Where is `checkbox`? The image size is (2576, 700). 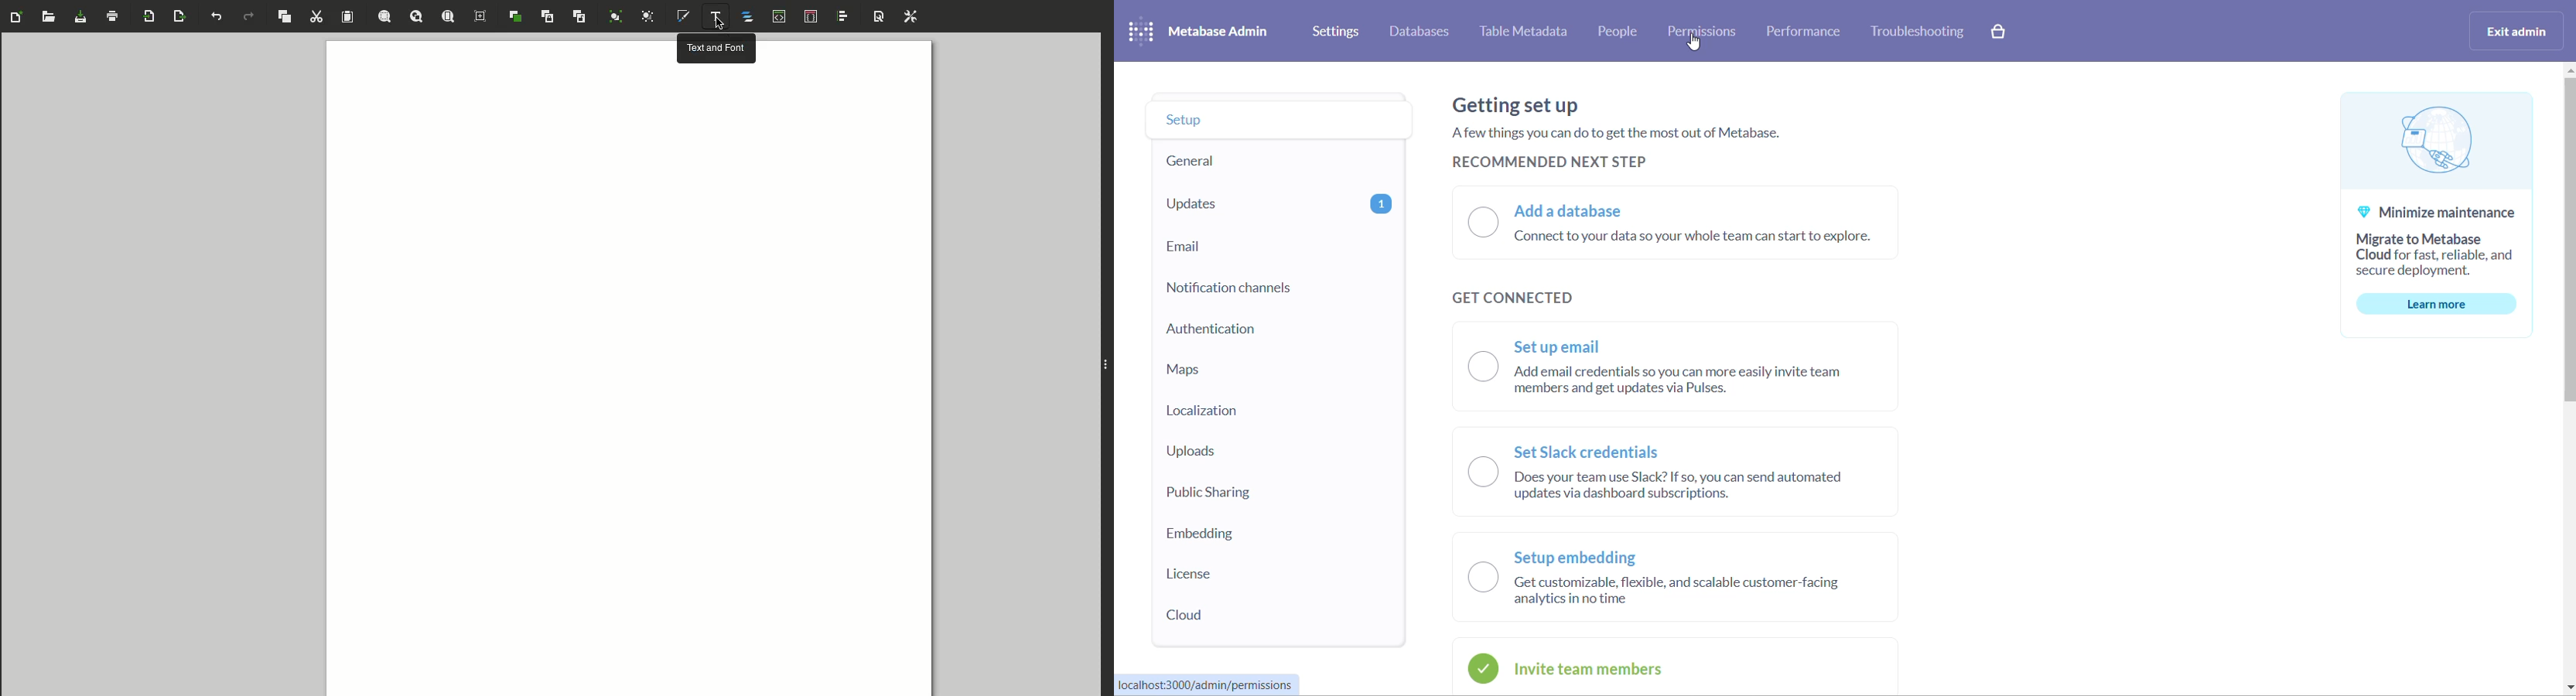 checkbox is located at coordinates (1483, 221).